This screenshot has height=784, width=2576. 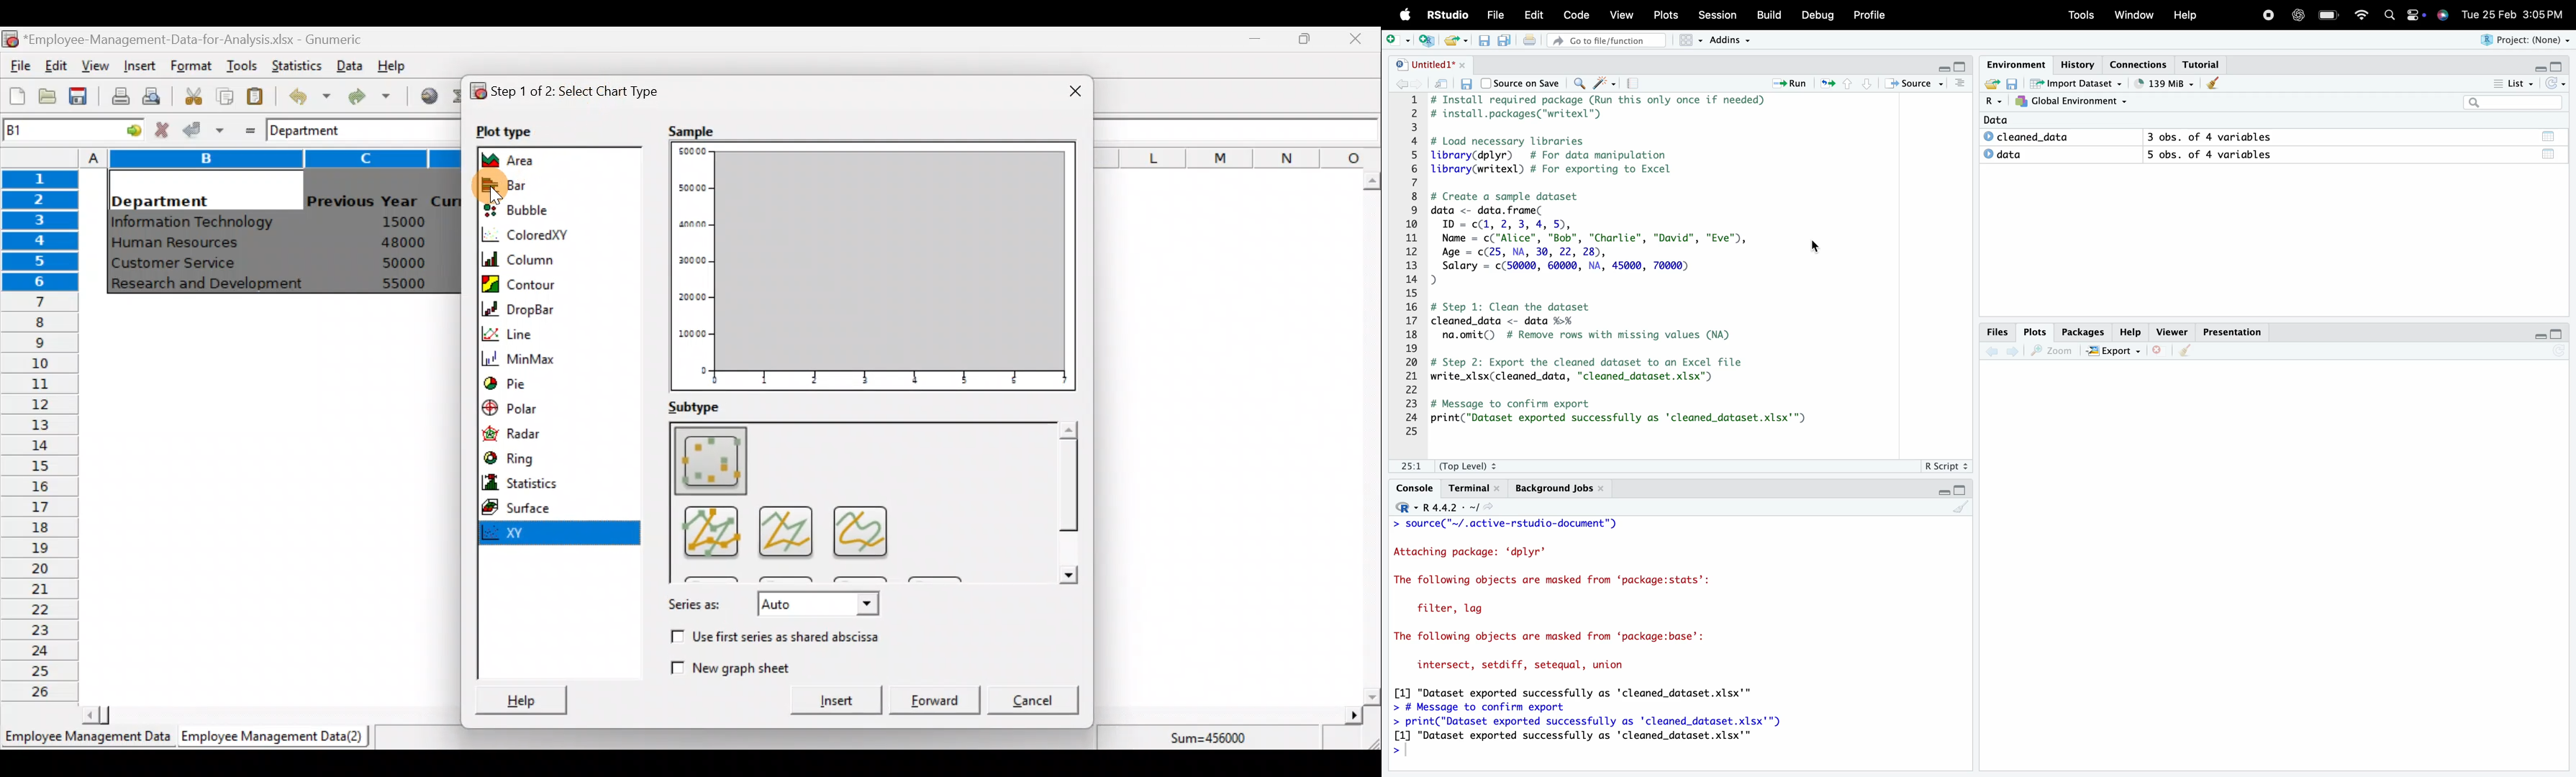 I want to click on Clear console (Ctrl + L), so click(x=2211, y=85).